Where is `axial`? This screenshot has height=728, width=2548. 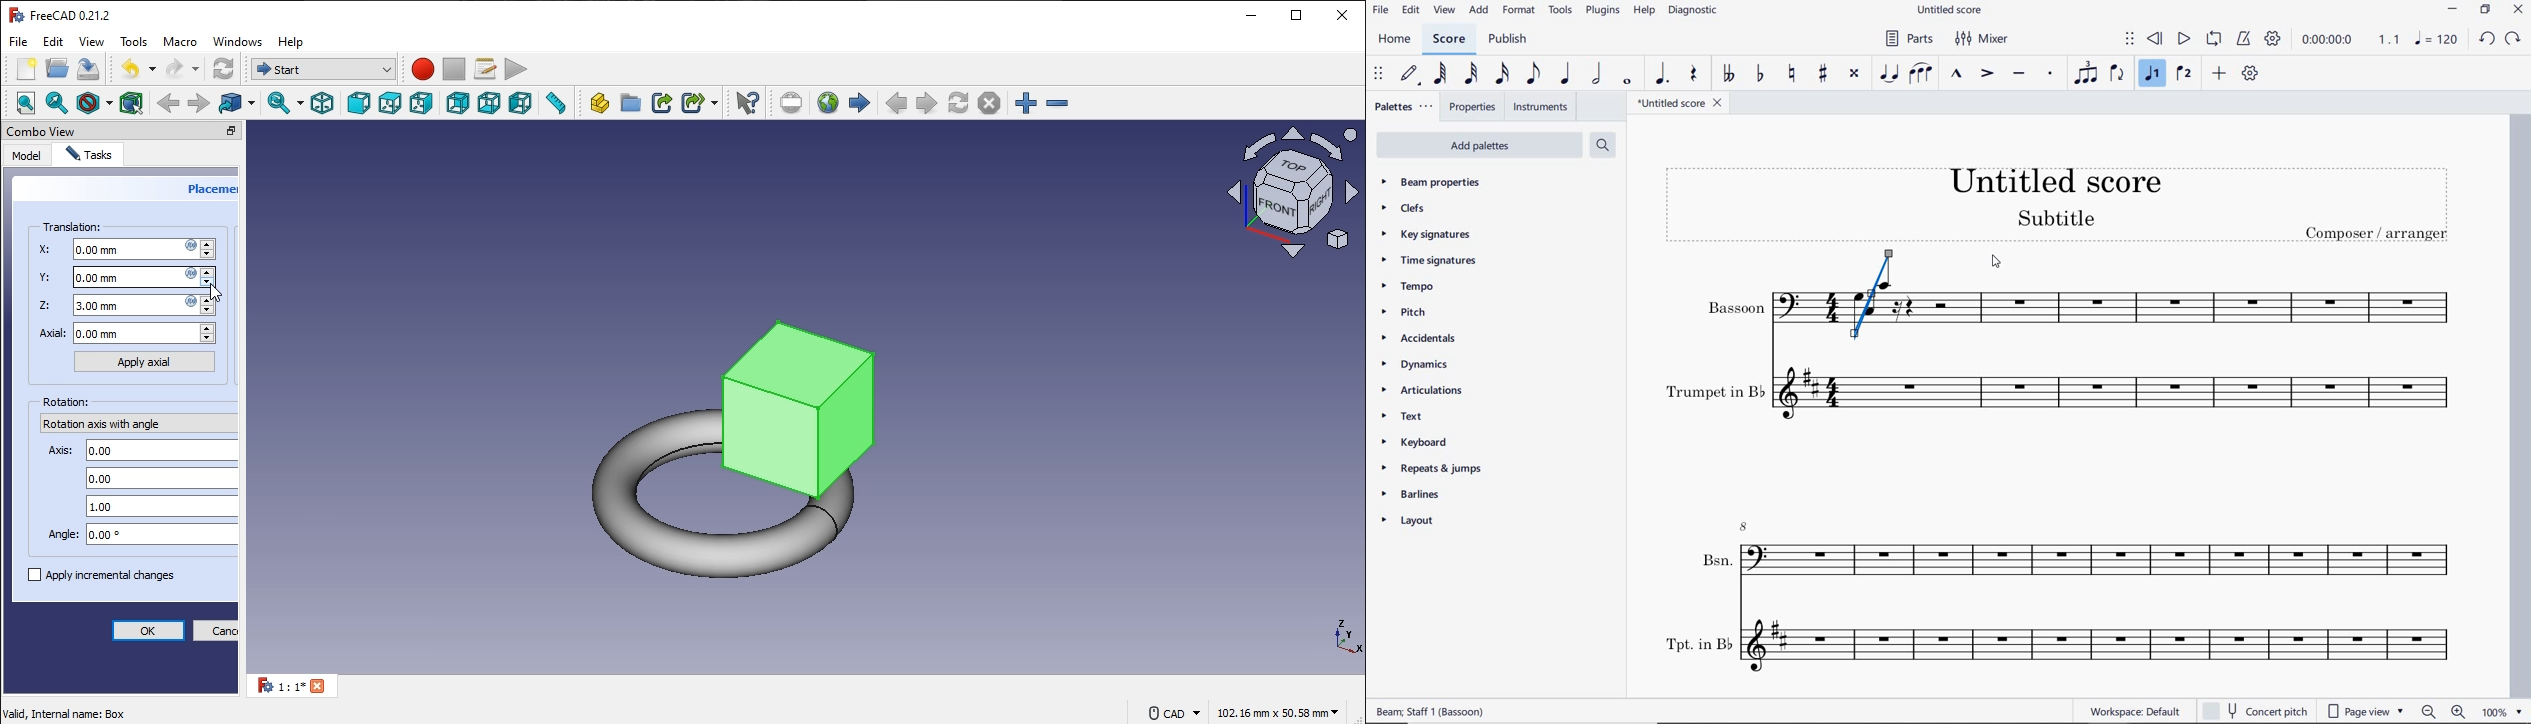
axial is located at coordinates (128, 334).